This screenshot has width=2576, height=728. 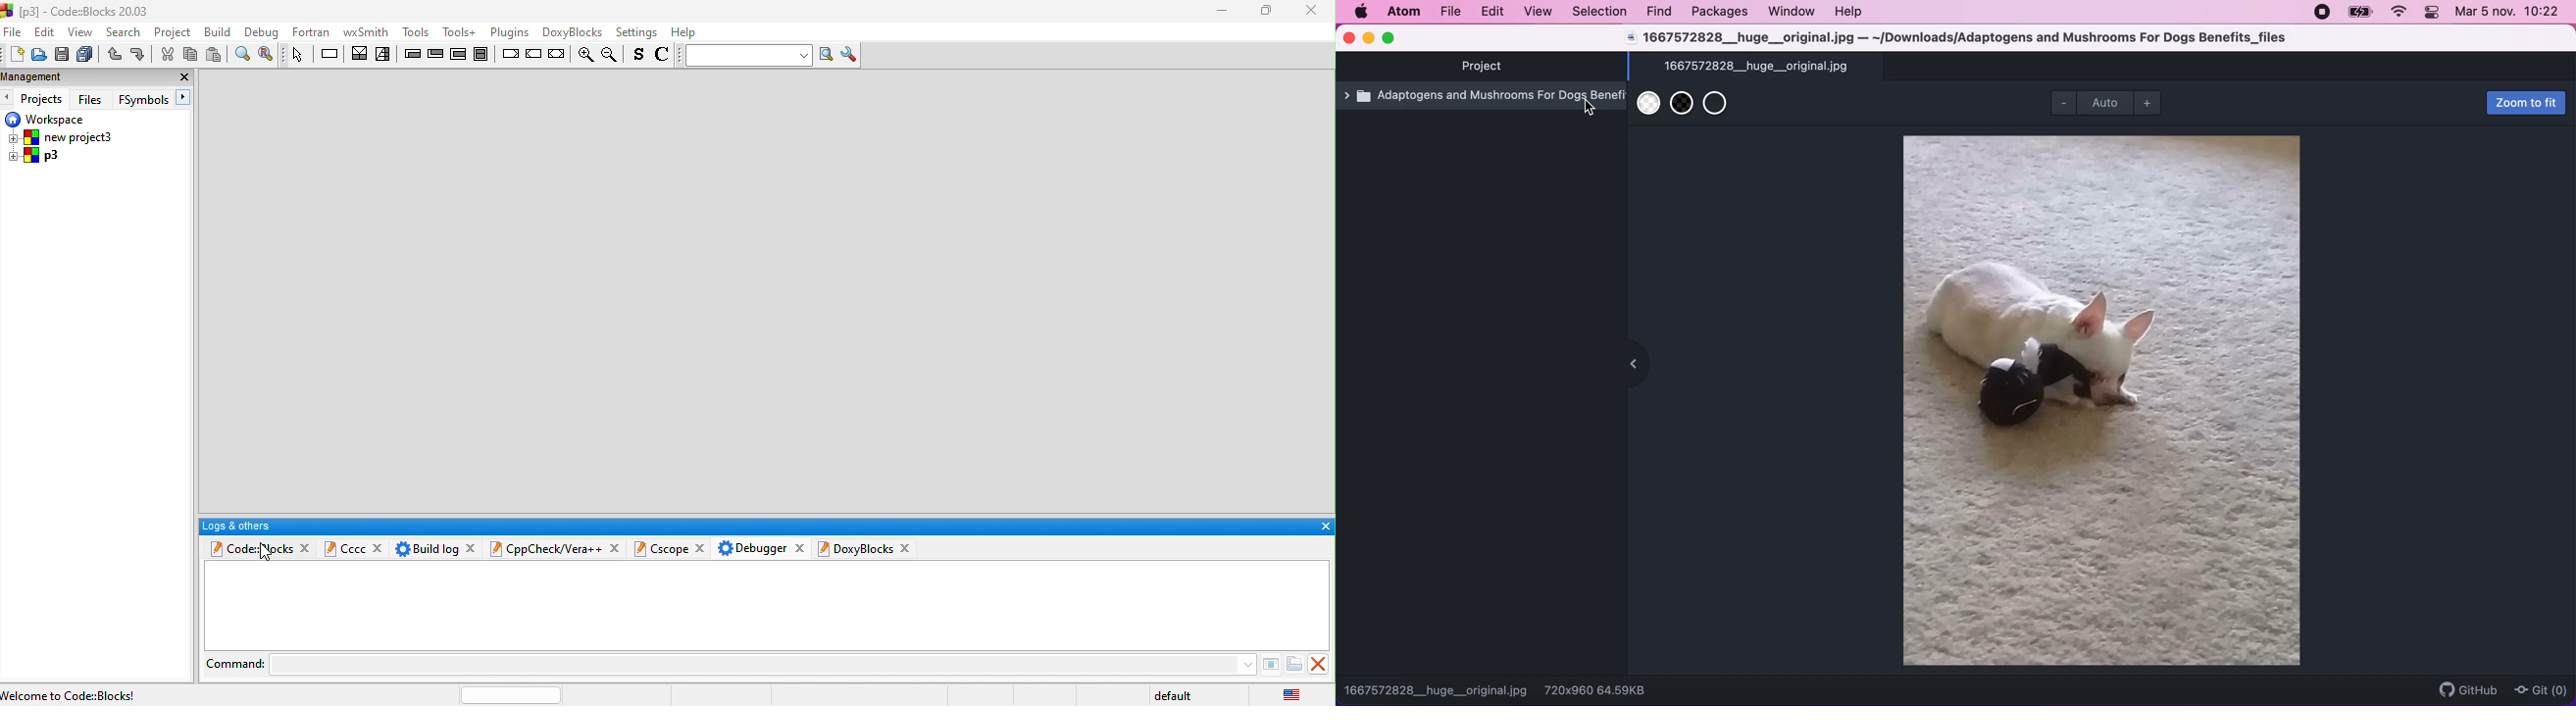 What do you see at coordinates (618, 546) in the screenshot?
I see `close` at bounding box center [618, 546].